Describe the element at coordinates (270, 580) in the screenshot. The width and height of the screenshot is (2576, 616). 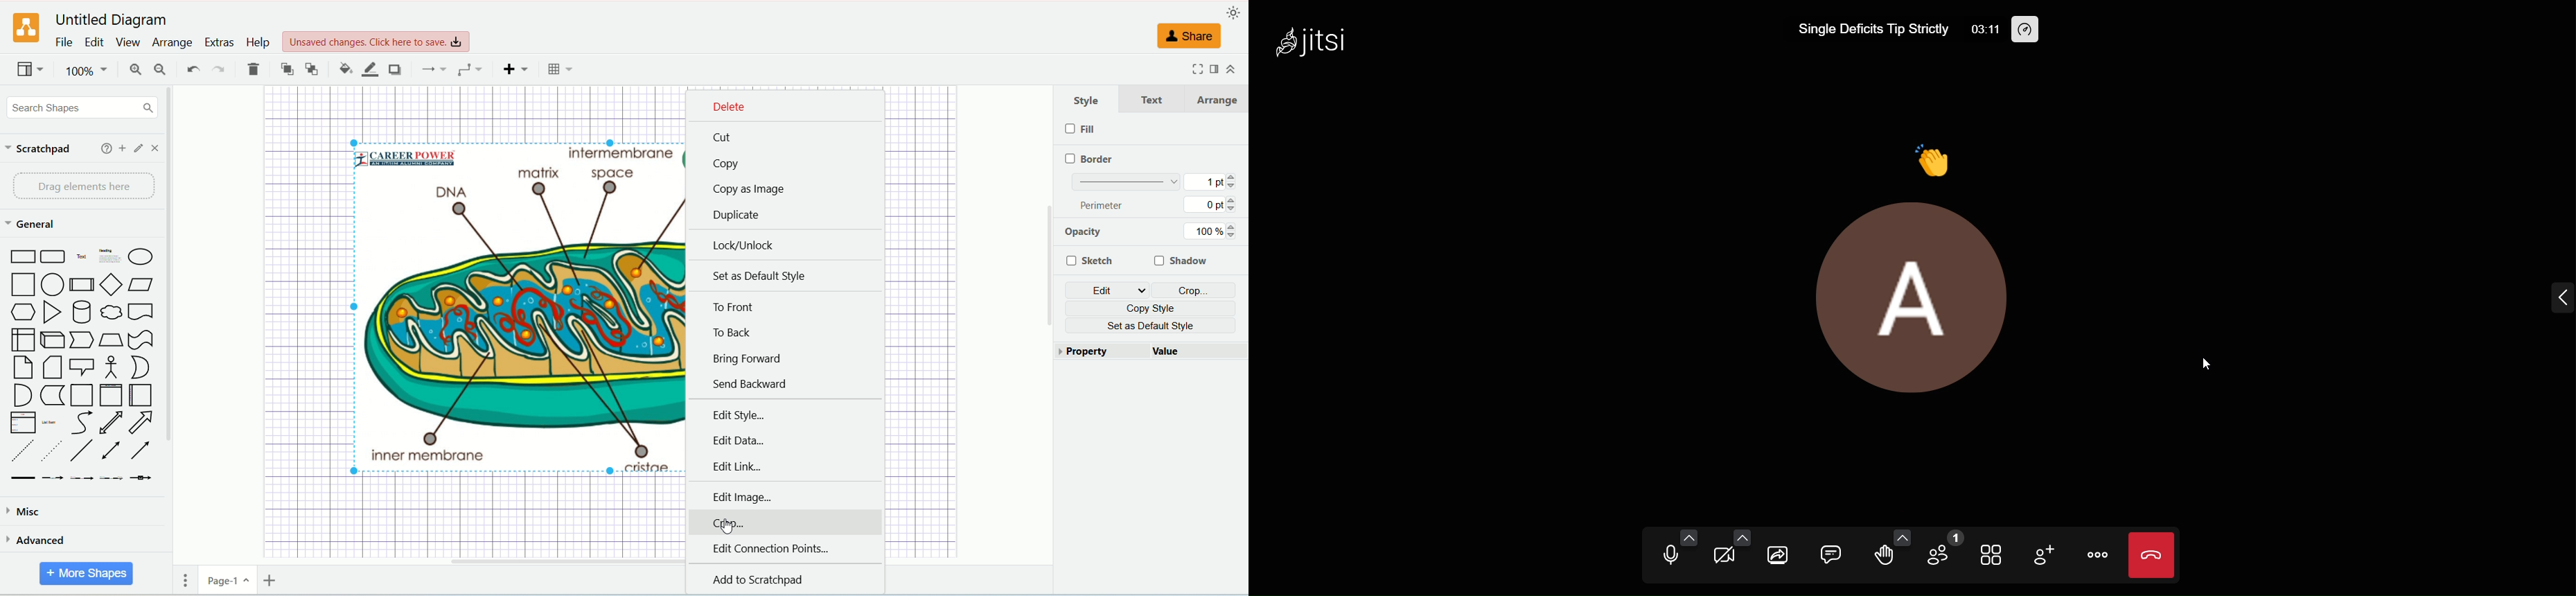
I see `insert page` at that location.